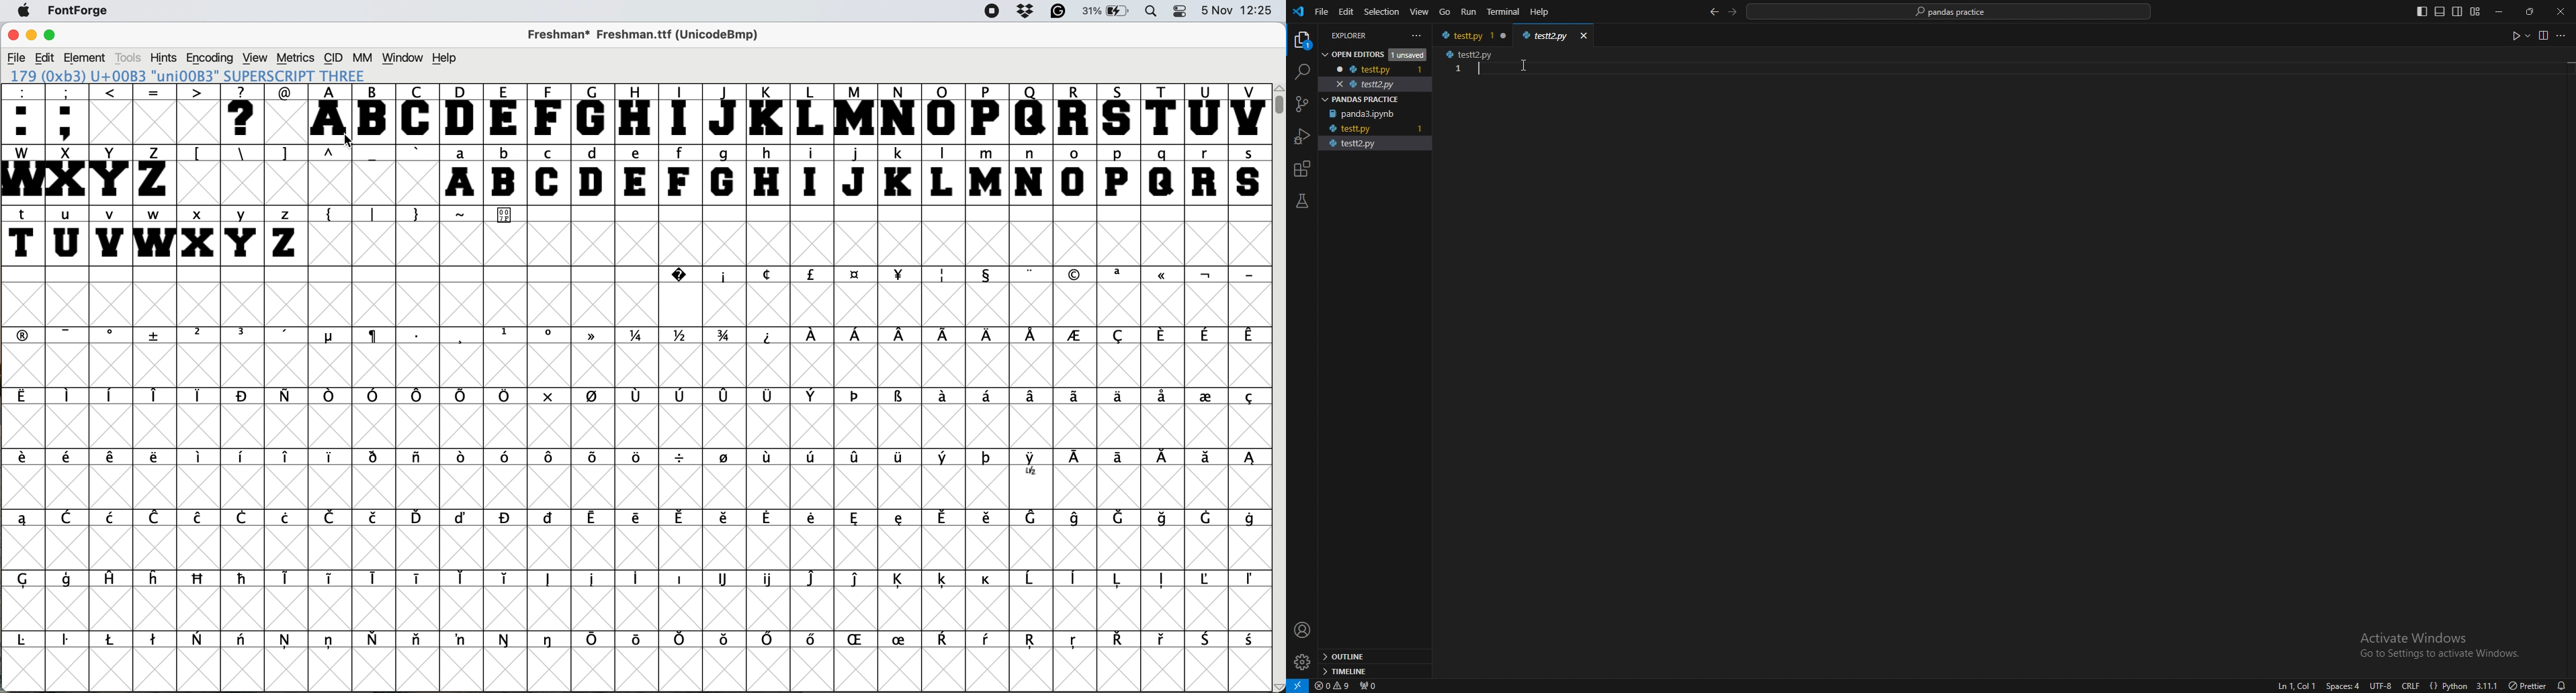 This screenshot has width=2576, height=700. Describe the element at coordinates (44, 57) in the screenshot. I see `edit` at that location.